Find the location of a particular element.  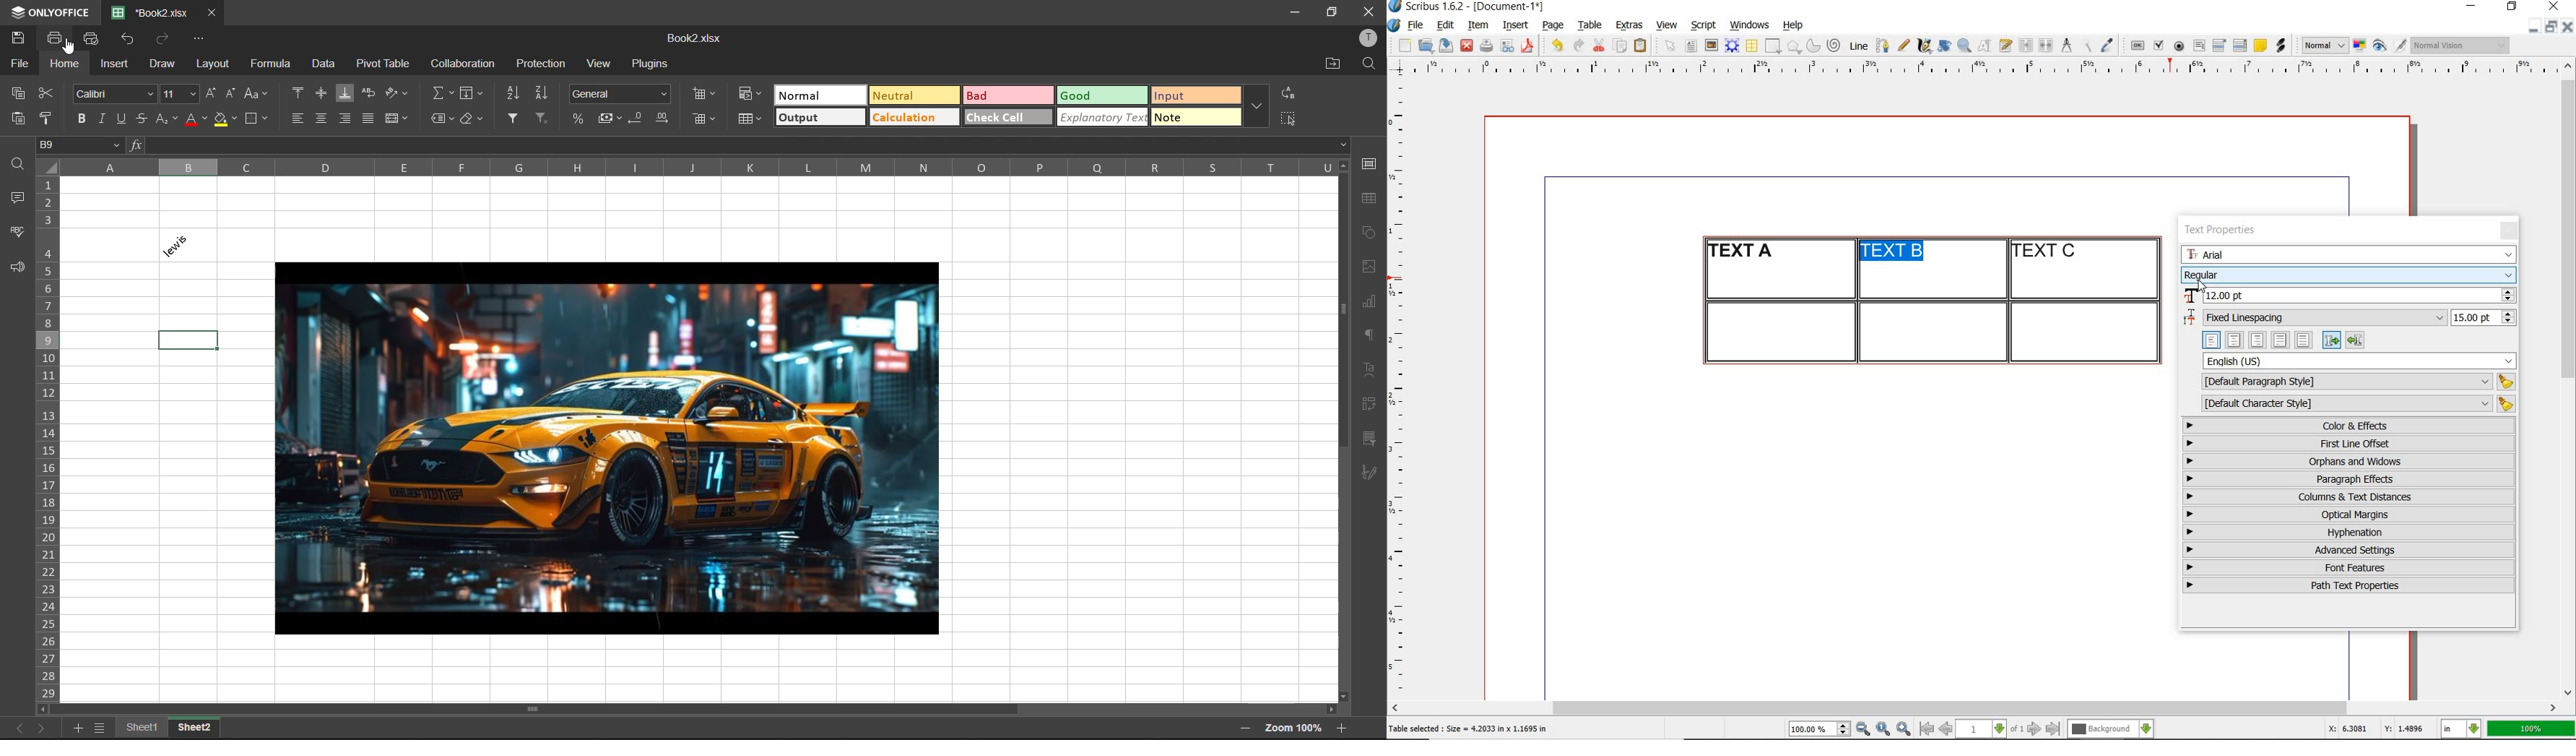

system logo is located at coordinates (1395, 26).